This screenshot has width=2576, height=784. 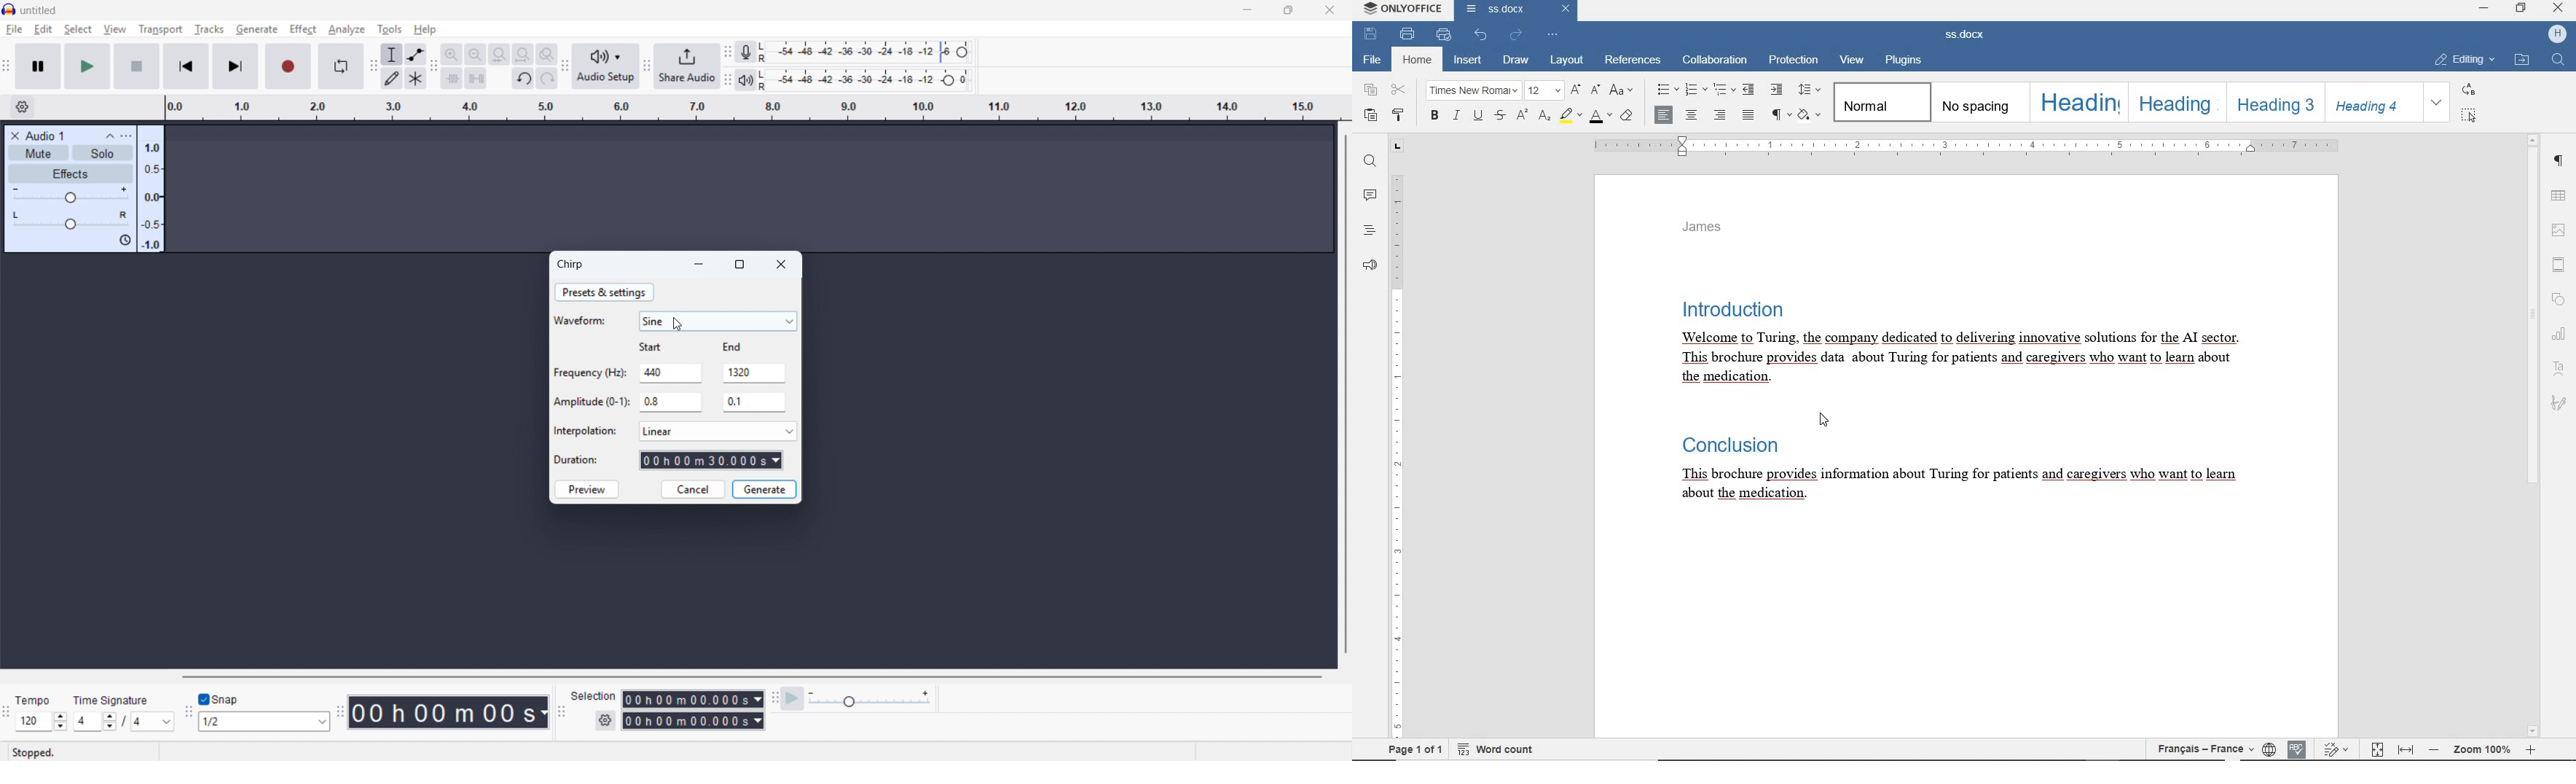 What do you see at coordinates (1443, 35) in the screenshot?
I see `QUICK PRINT` at bounding box center [1443, 35].